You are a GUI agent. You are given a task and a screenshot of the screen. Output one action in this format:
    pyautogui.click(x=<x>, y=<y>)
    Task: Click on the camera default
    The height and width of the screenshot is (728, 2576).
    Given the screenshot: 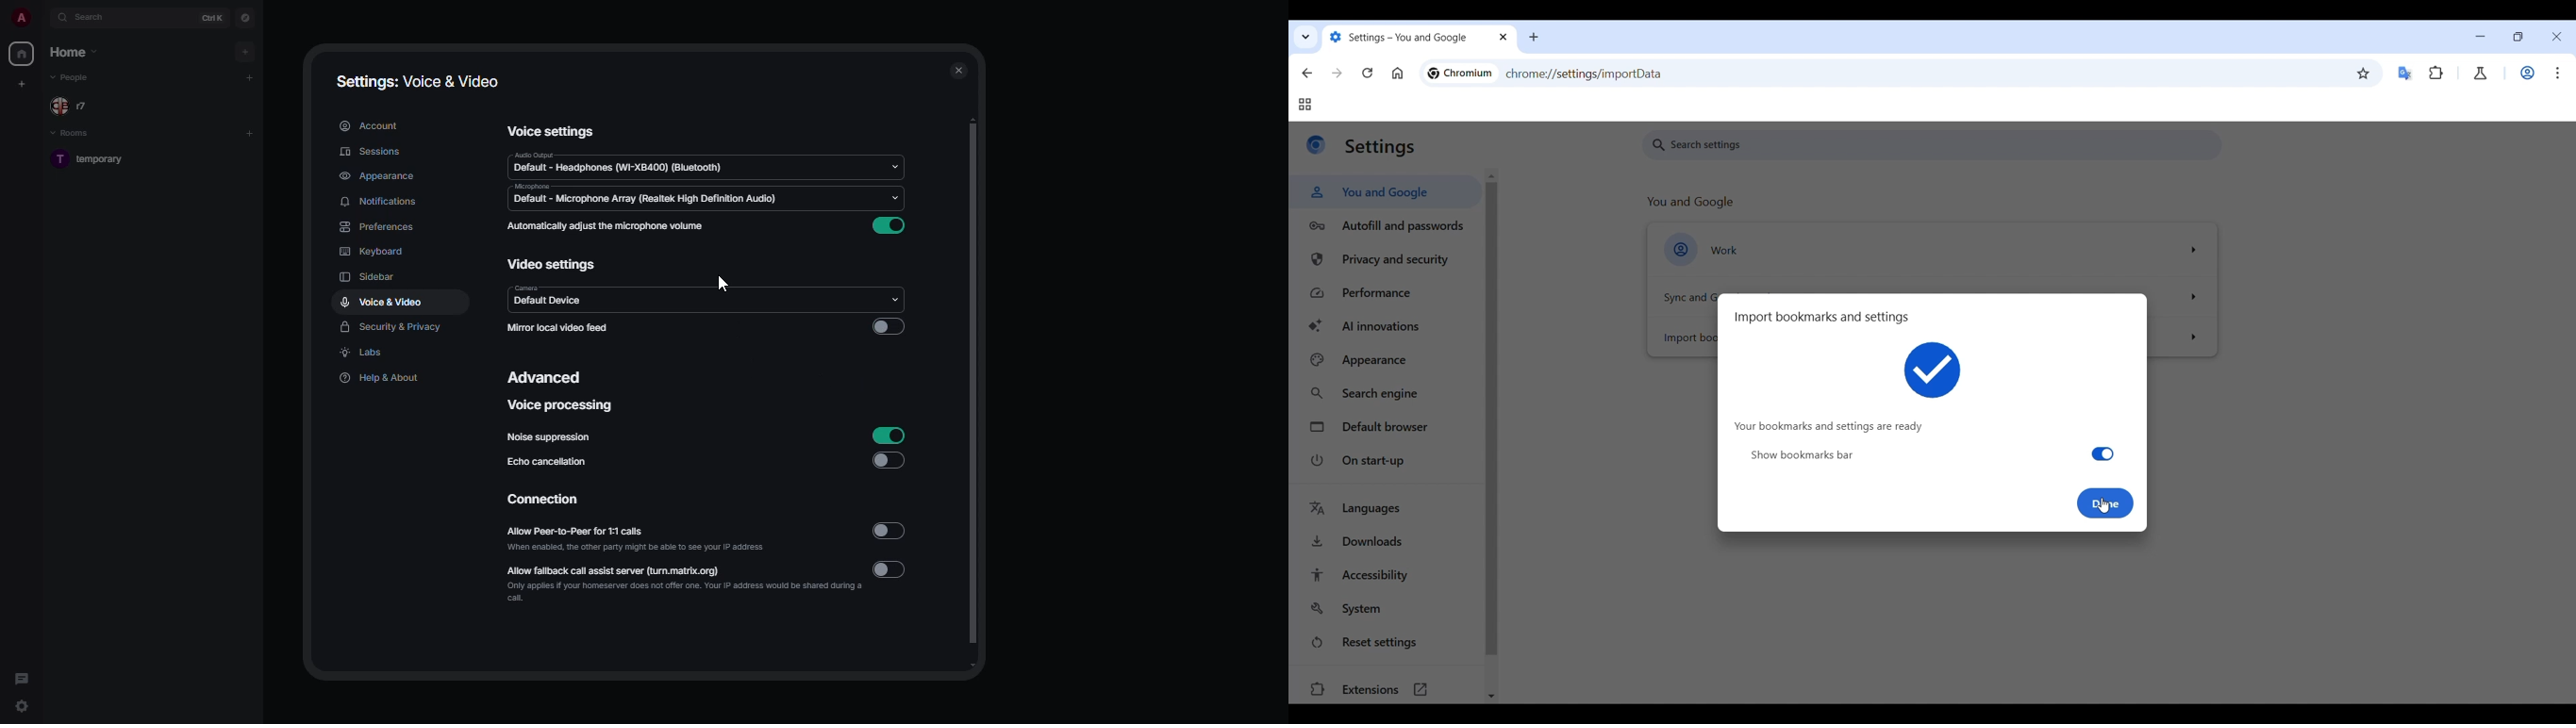 What is the action you would take?
    pyautogui.click(x=548, y=296)
    